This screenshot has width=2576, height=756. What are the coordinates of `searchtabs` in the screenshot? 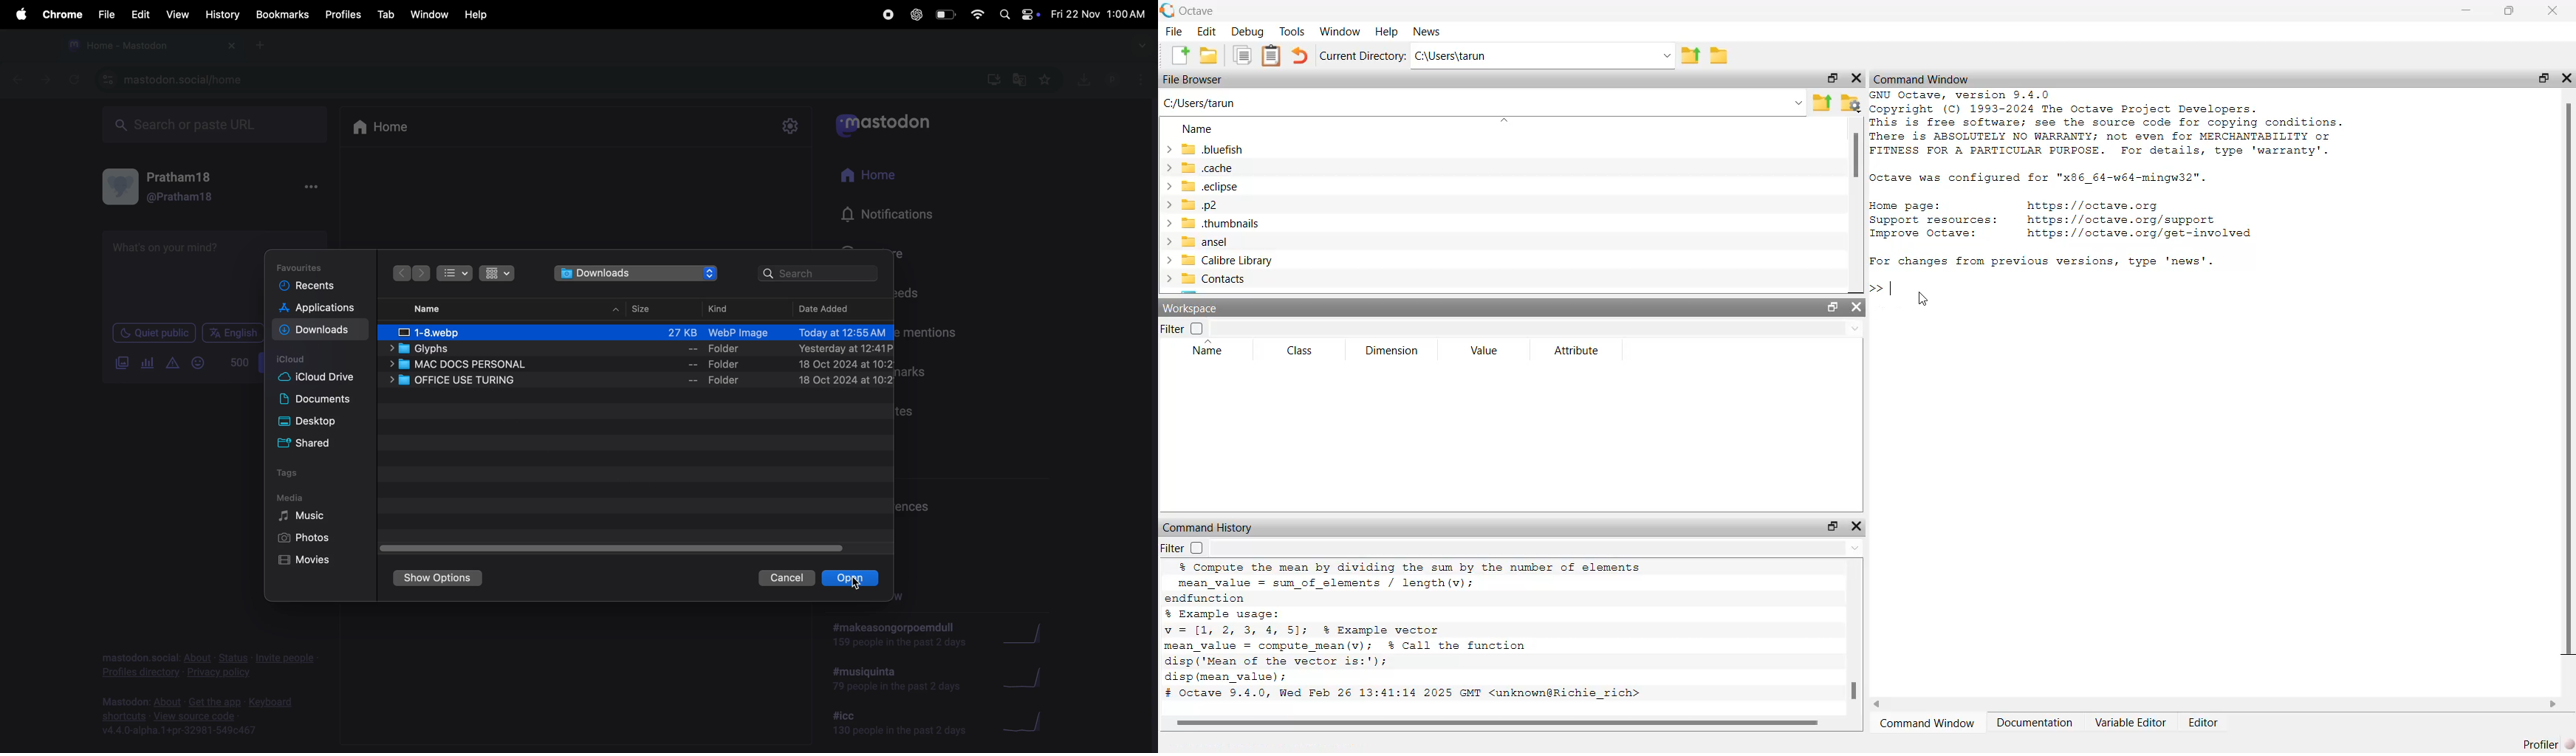 It's located at (1139, 48).